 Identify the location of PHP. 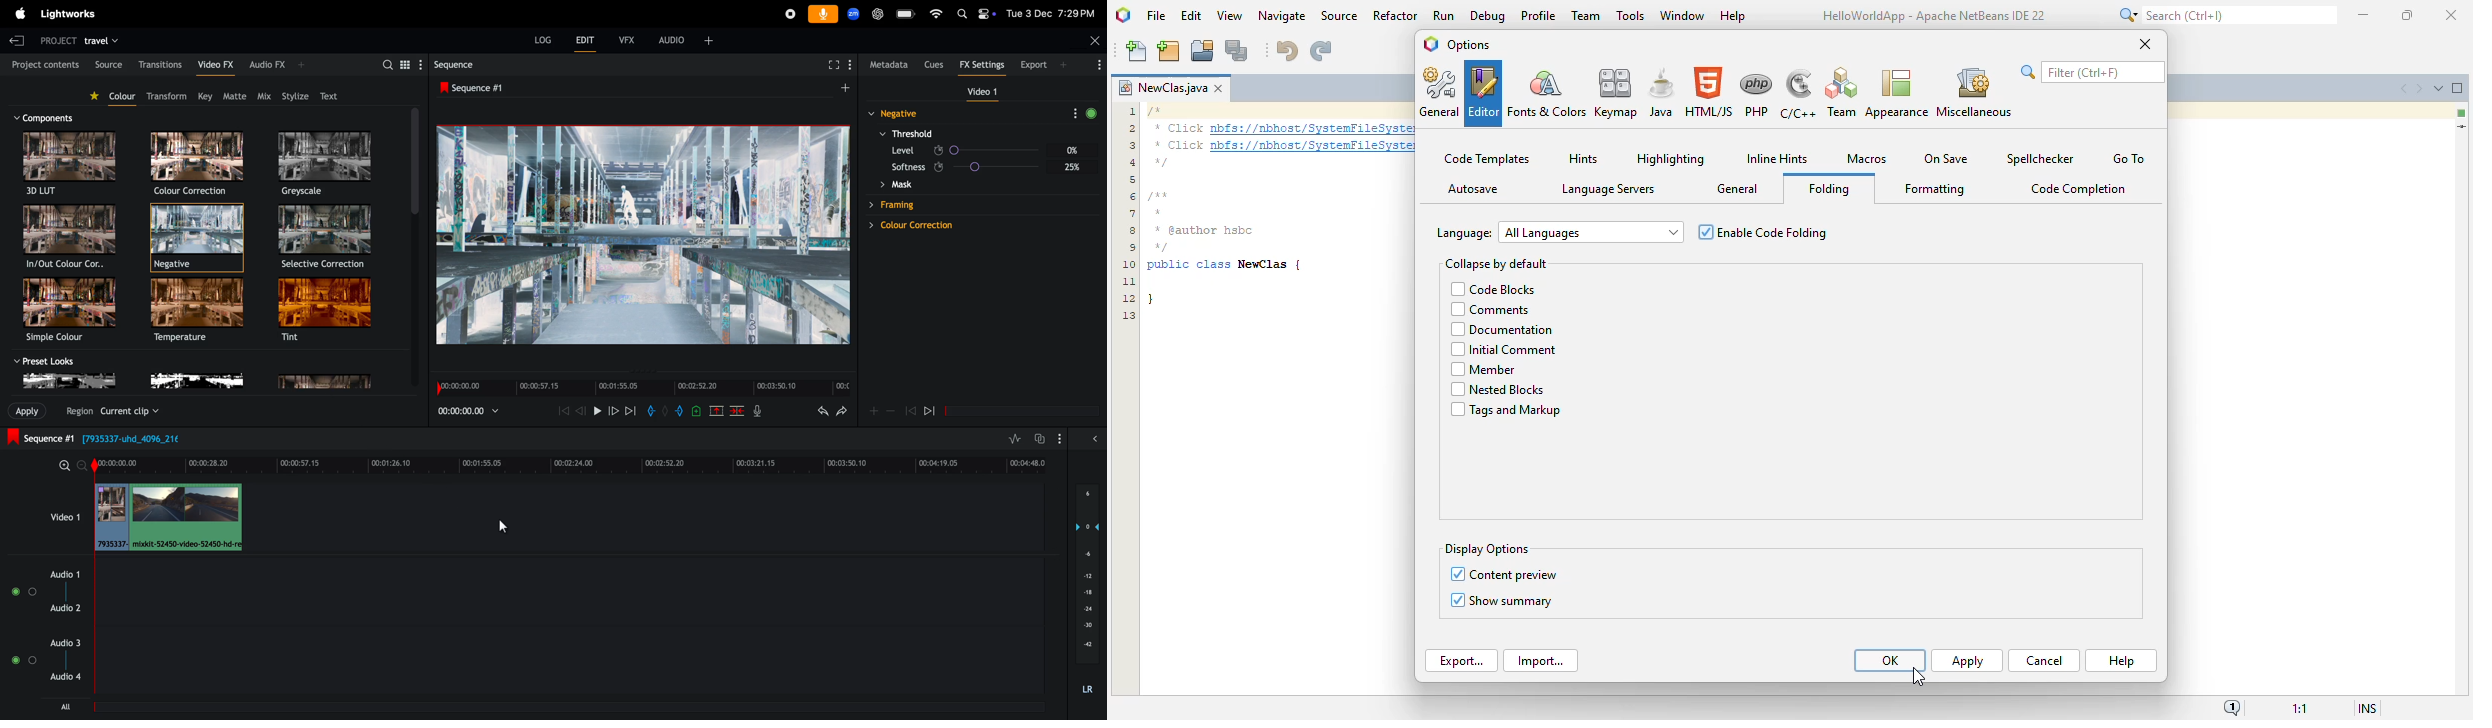
(1757, 93).